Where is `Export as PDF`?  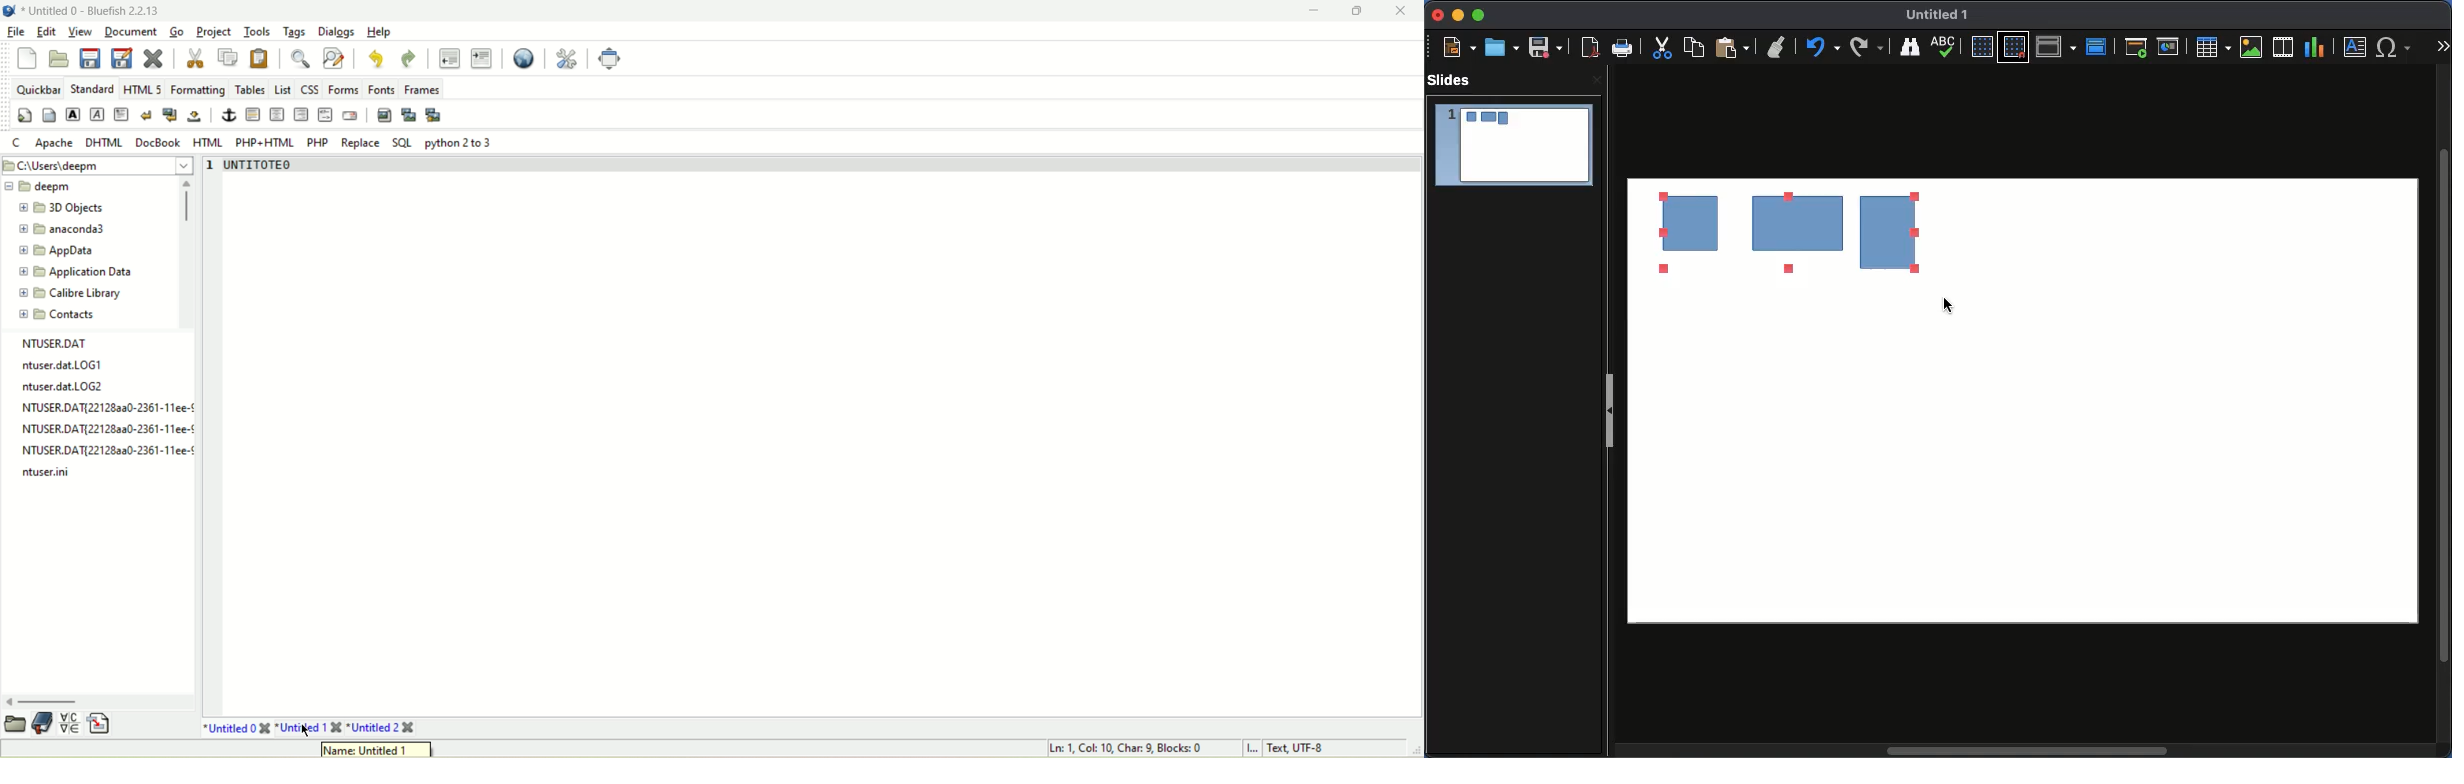 Export as PDF is located at coordinates (1587, 48).